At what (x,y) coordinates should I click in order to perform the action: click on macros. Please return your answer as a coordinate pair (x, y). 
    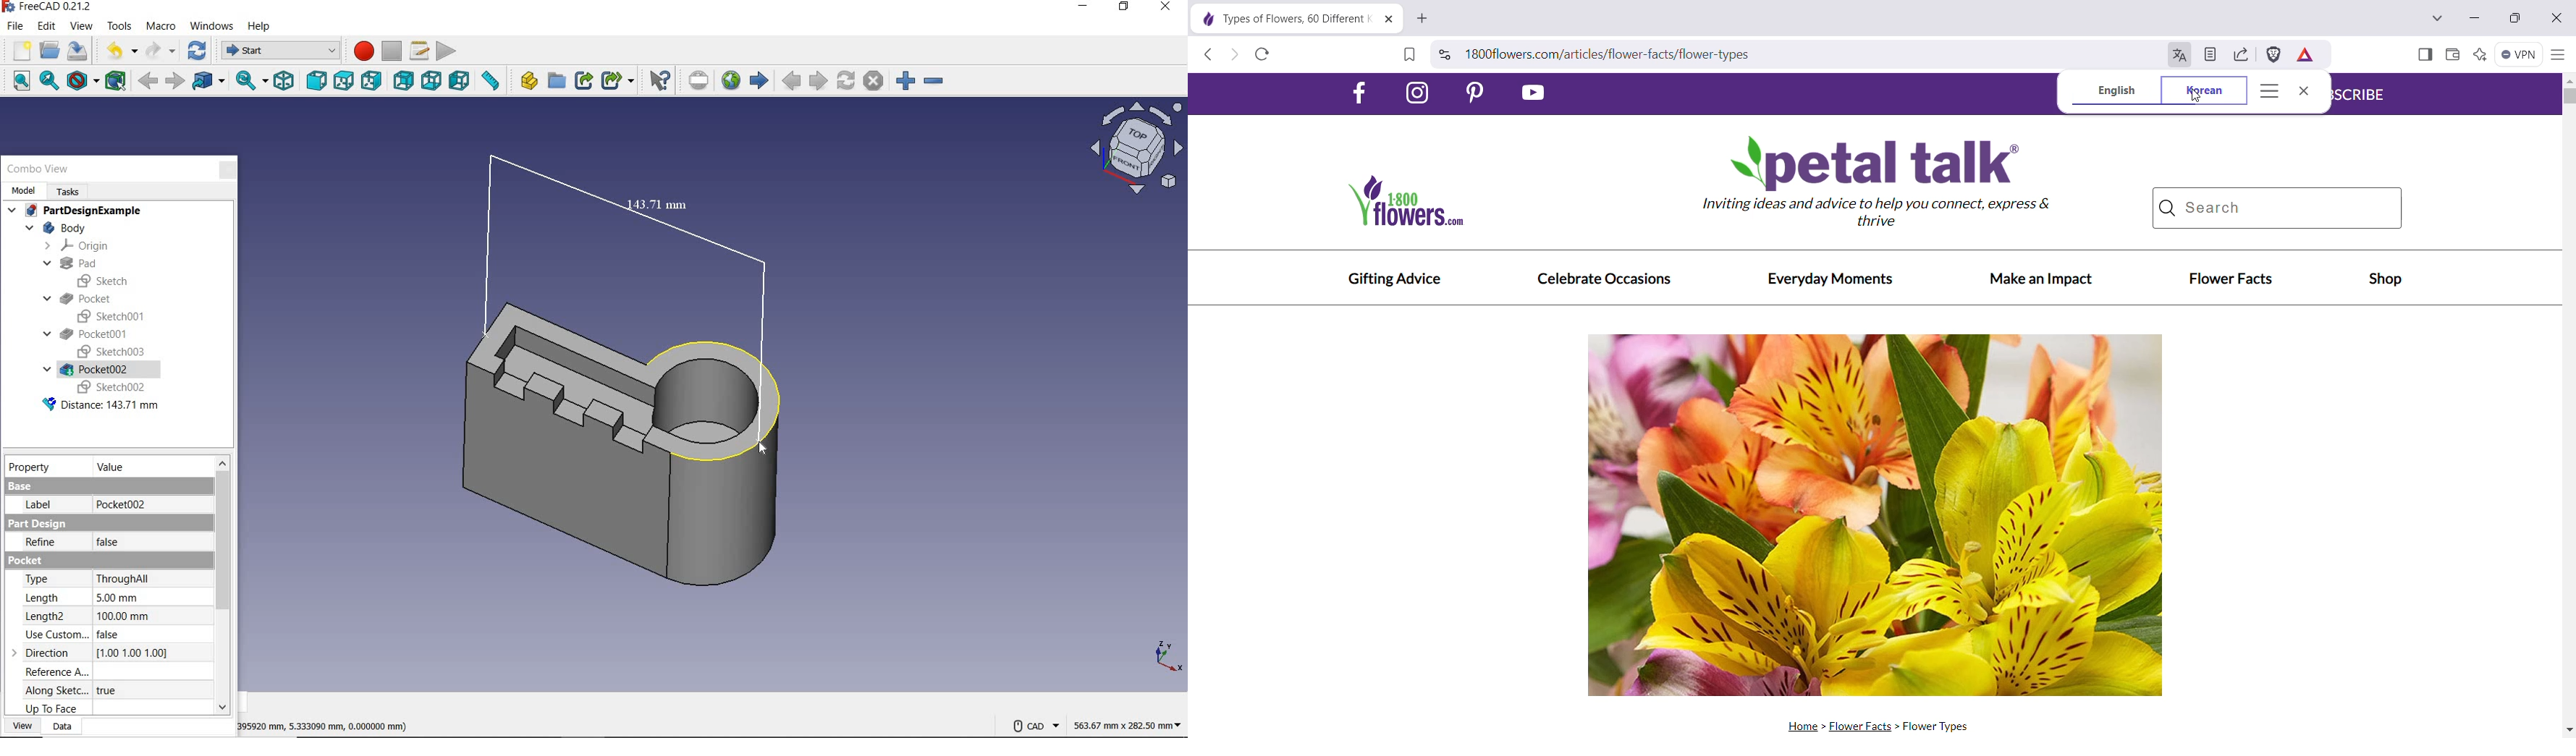
    Looking at the image, I should click on (420, 51).